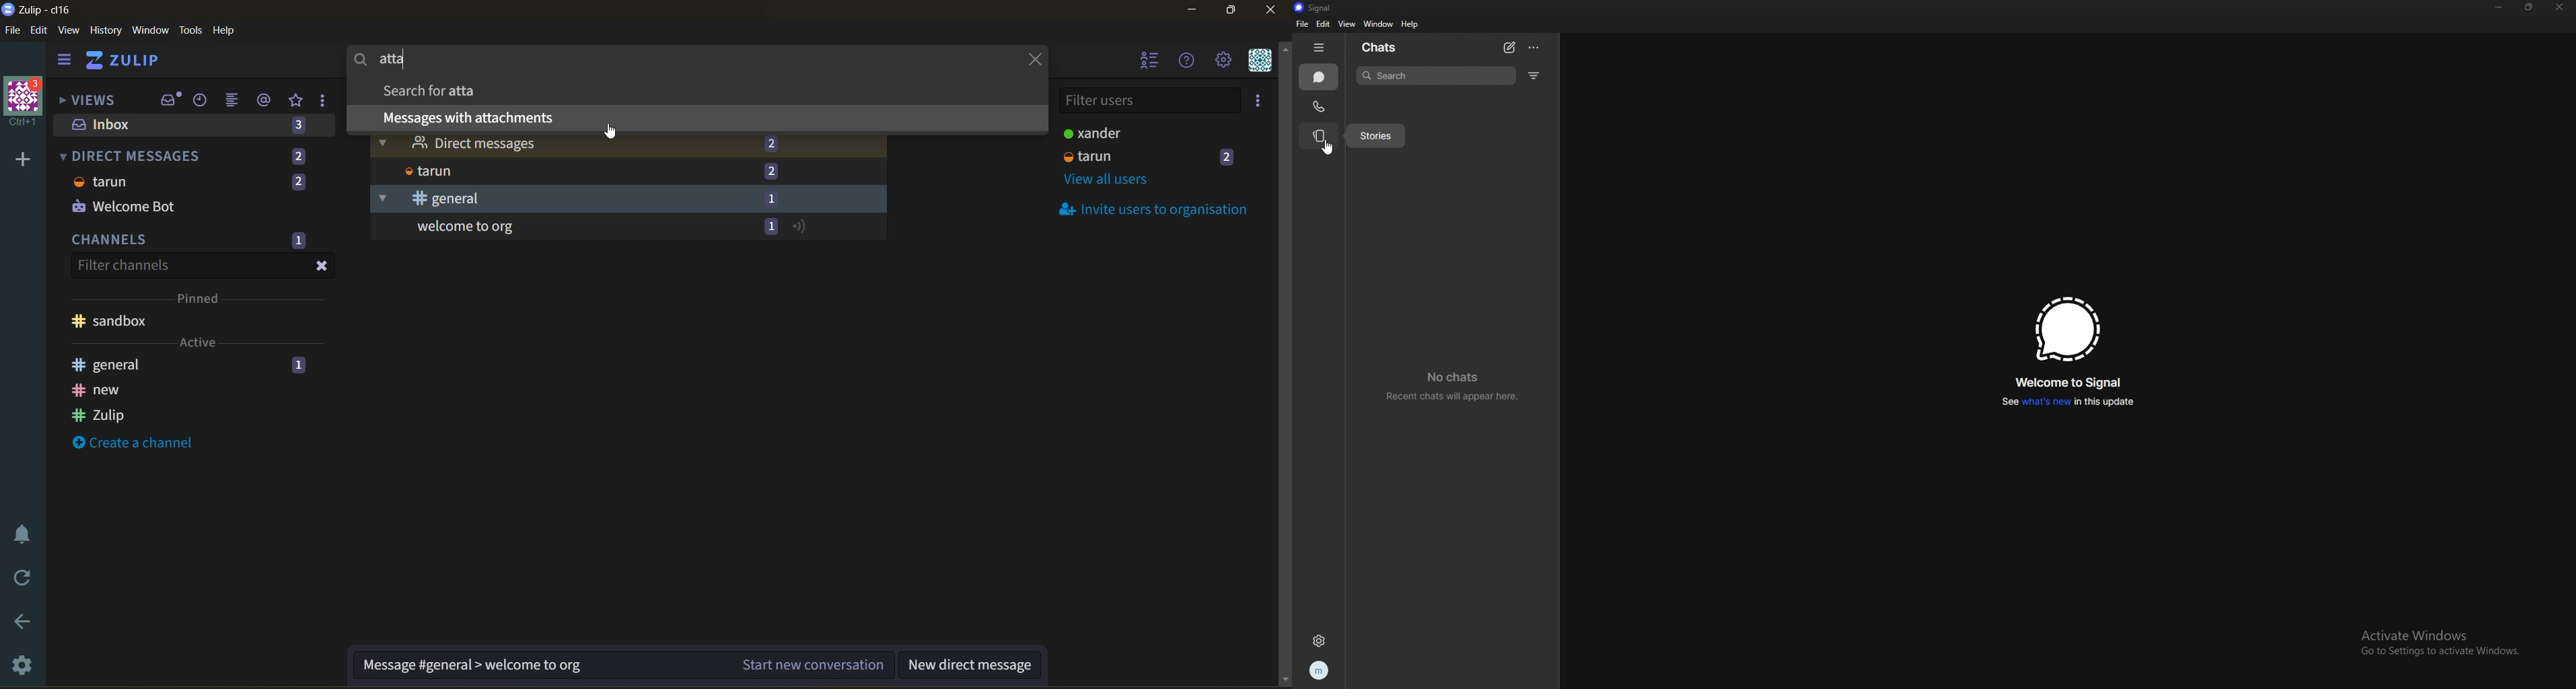 This screenshot has width=2576, height=700. I want to click on view, so click(69, 30).